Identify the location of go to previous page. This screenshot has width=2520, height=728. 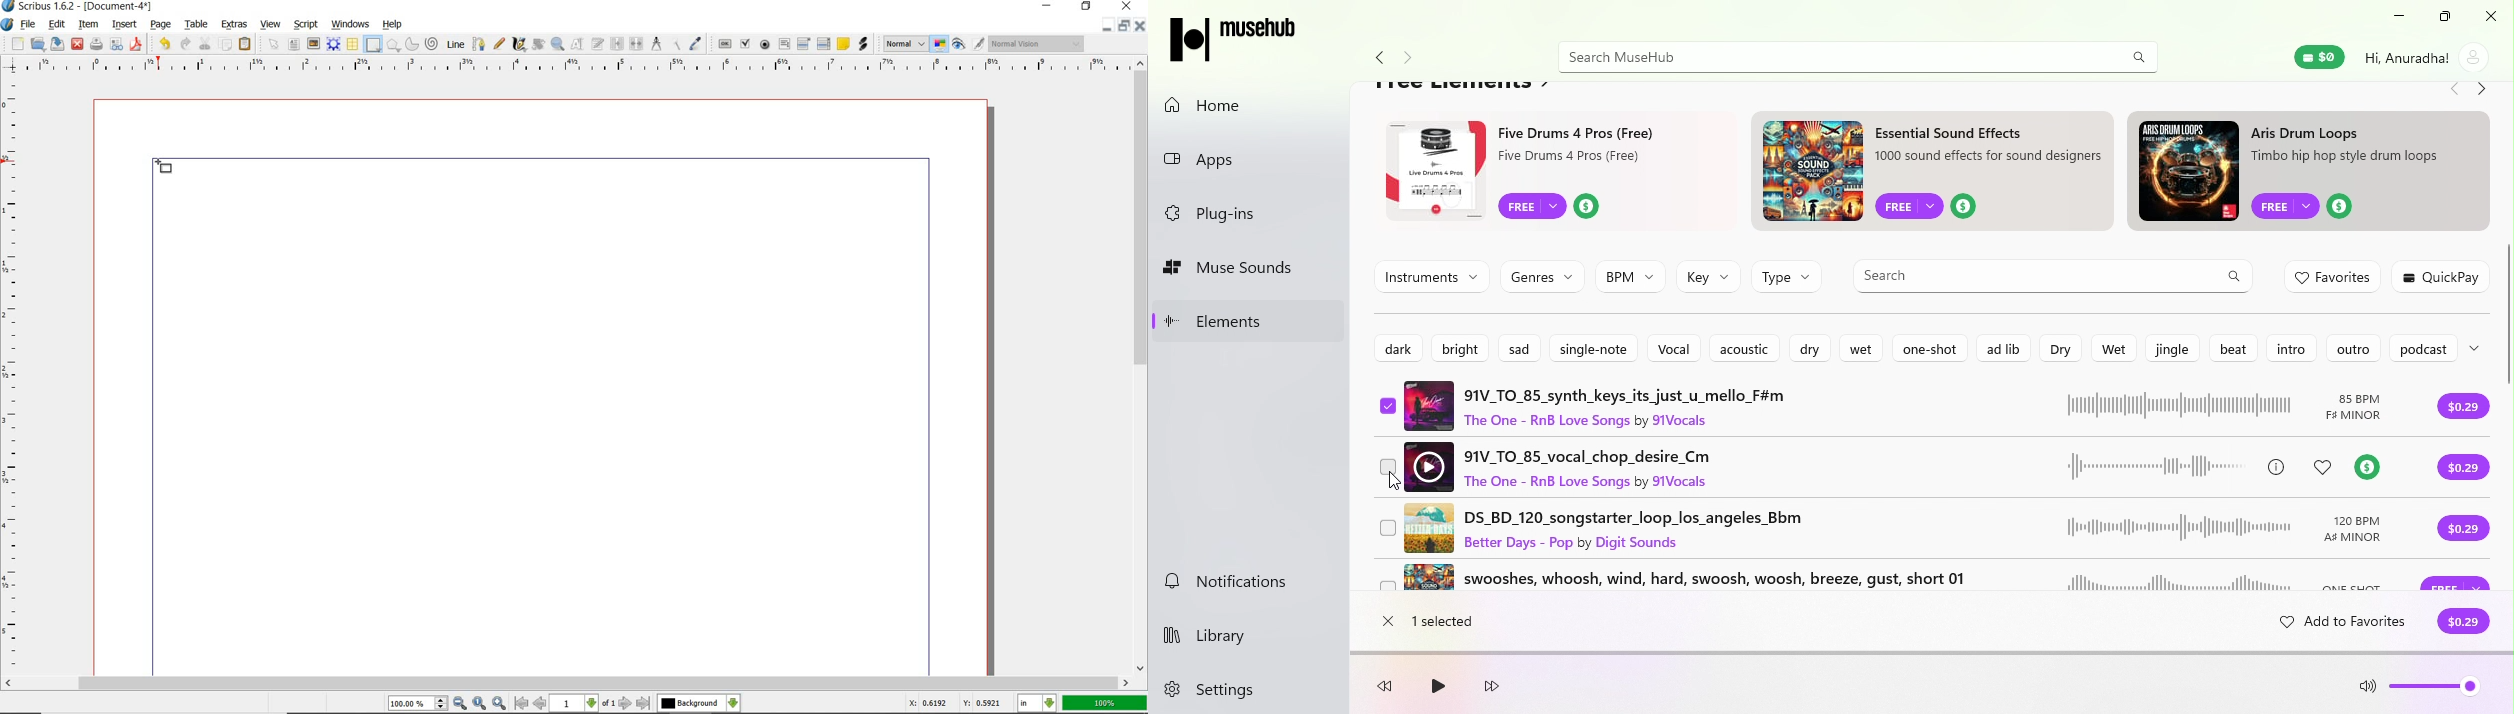
(541, 704).